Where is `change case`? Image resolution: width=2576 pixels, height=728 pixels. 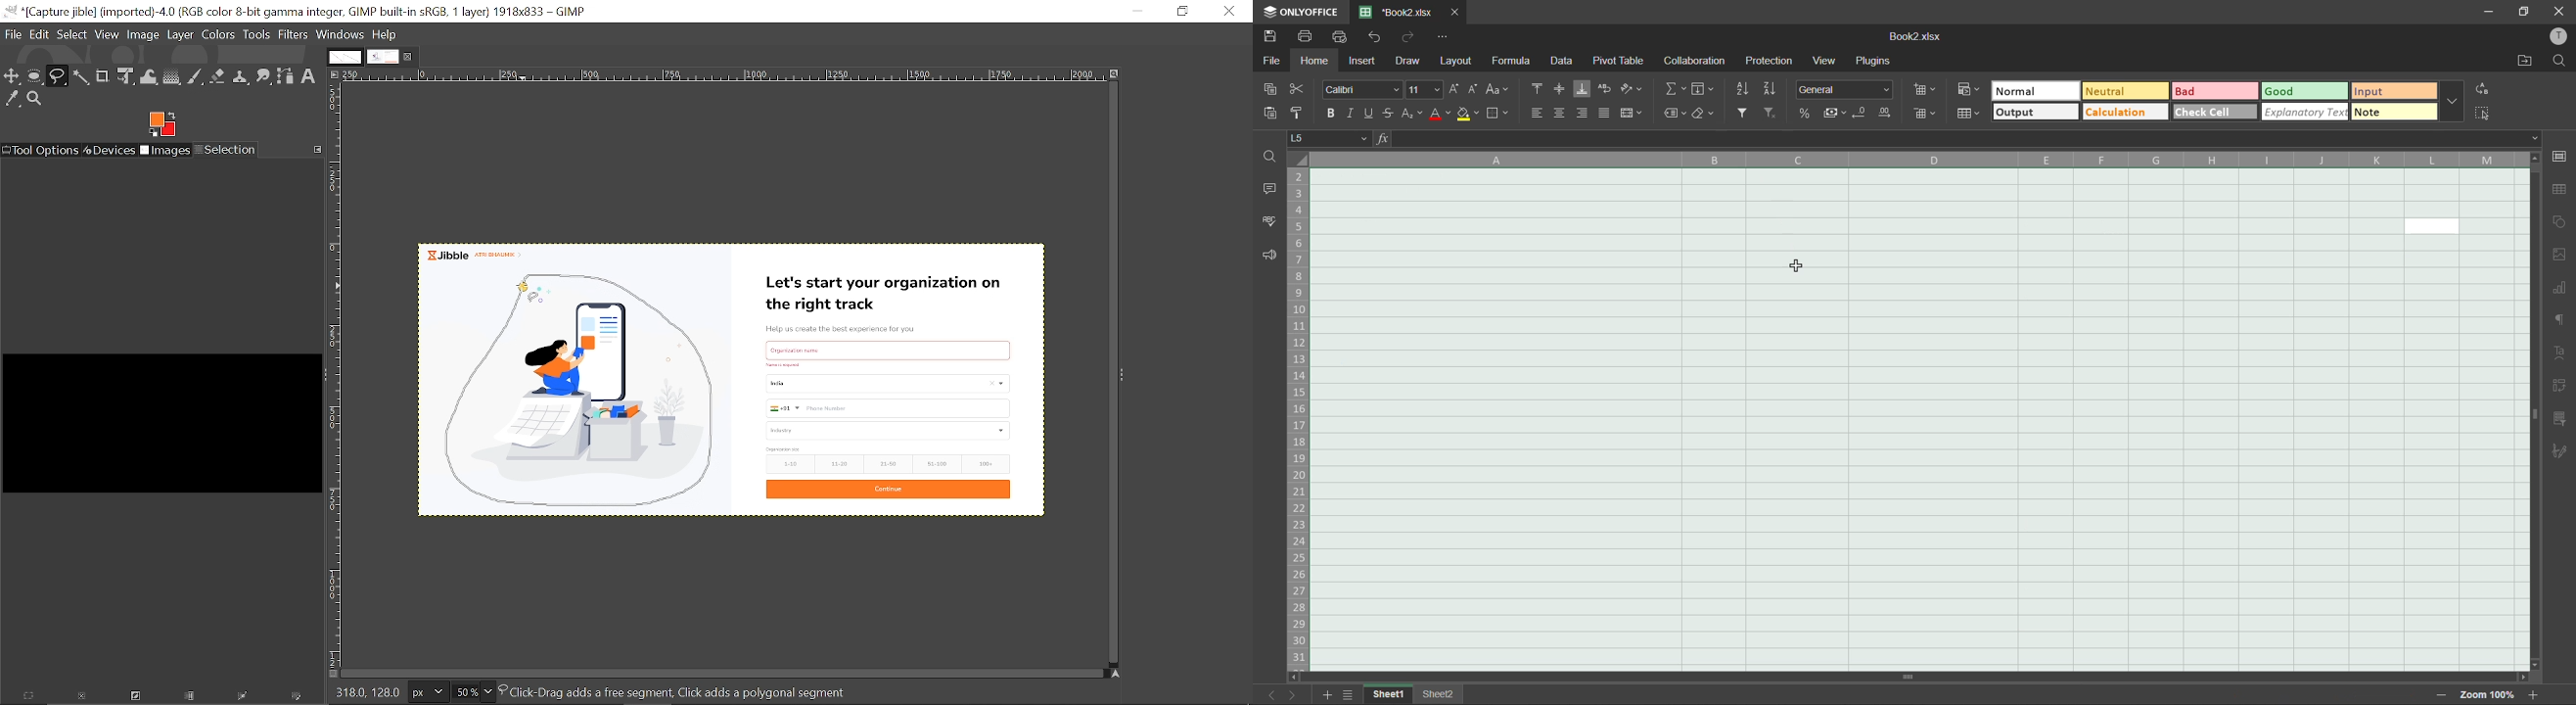
change case is located at coordinates (1500, 88).